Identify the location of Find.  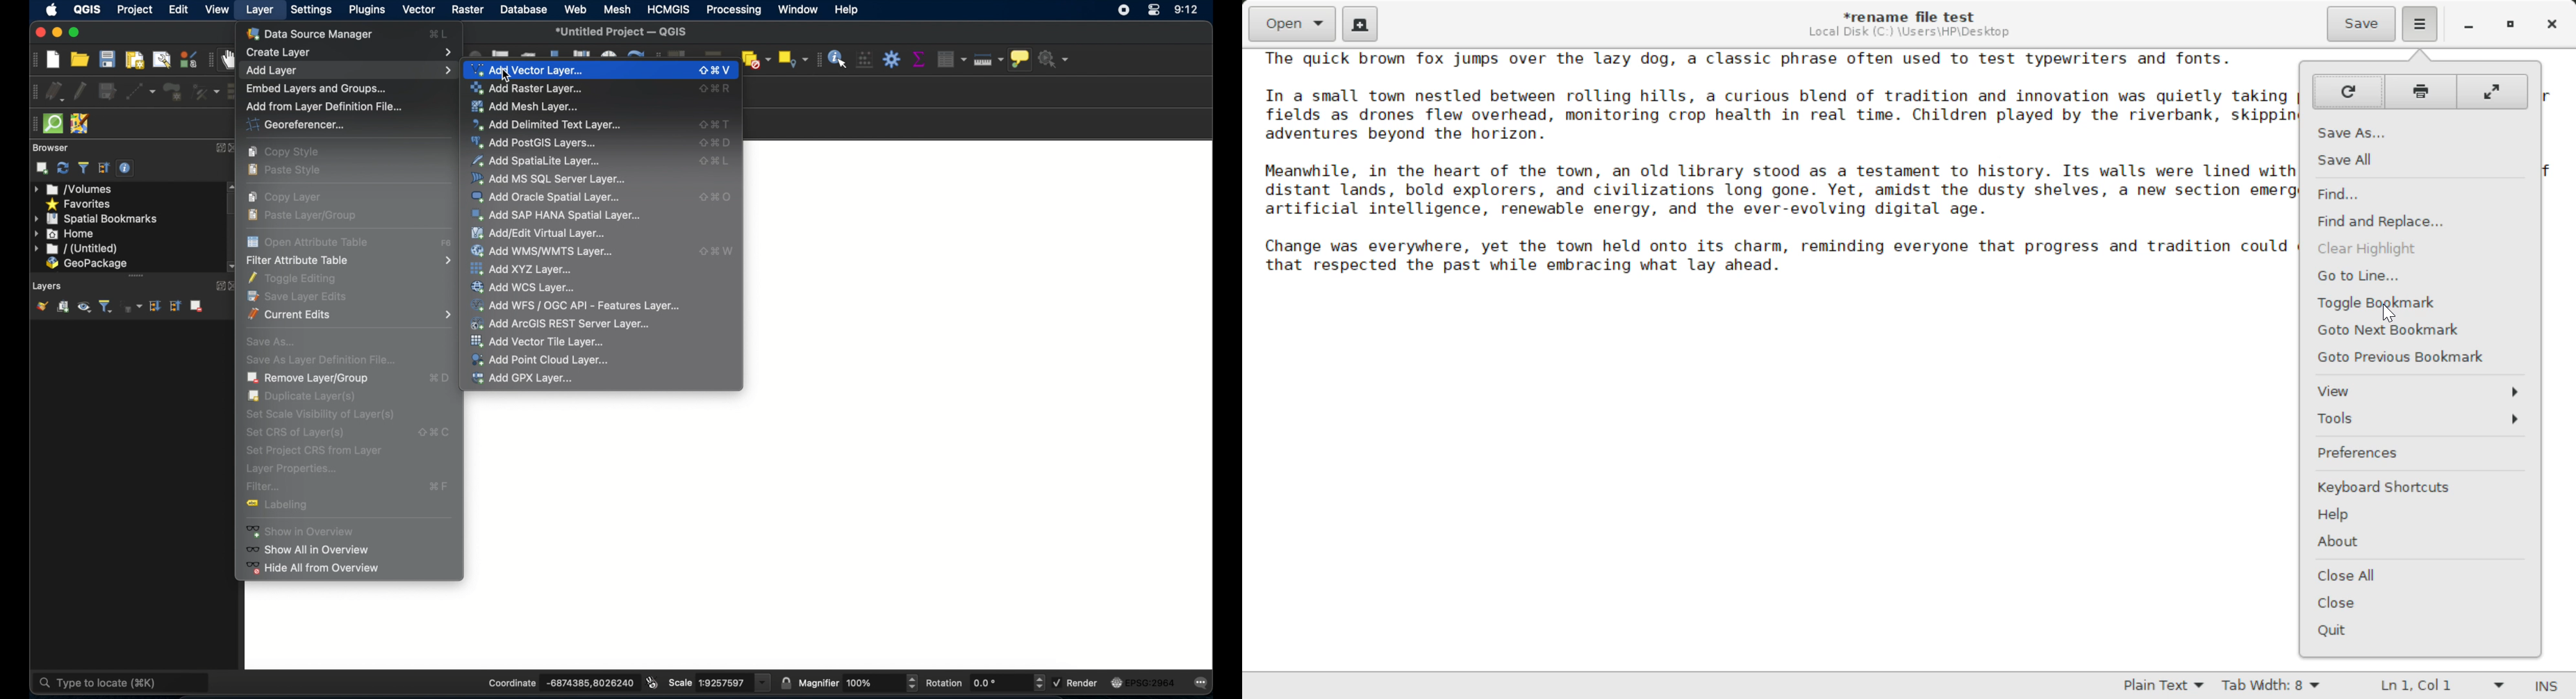
(2421, 194).